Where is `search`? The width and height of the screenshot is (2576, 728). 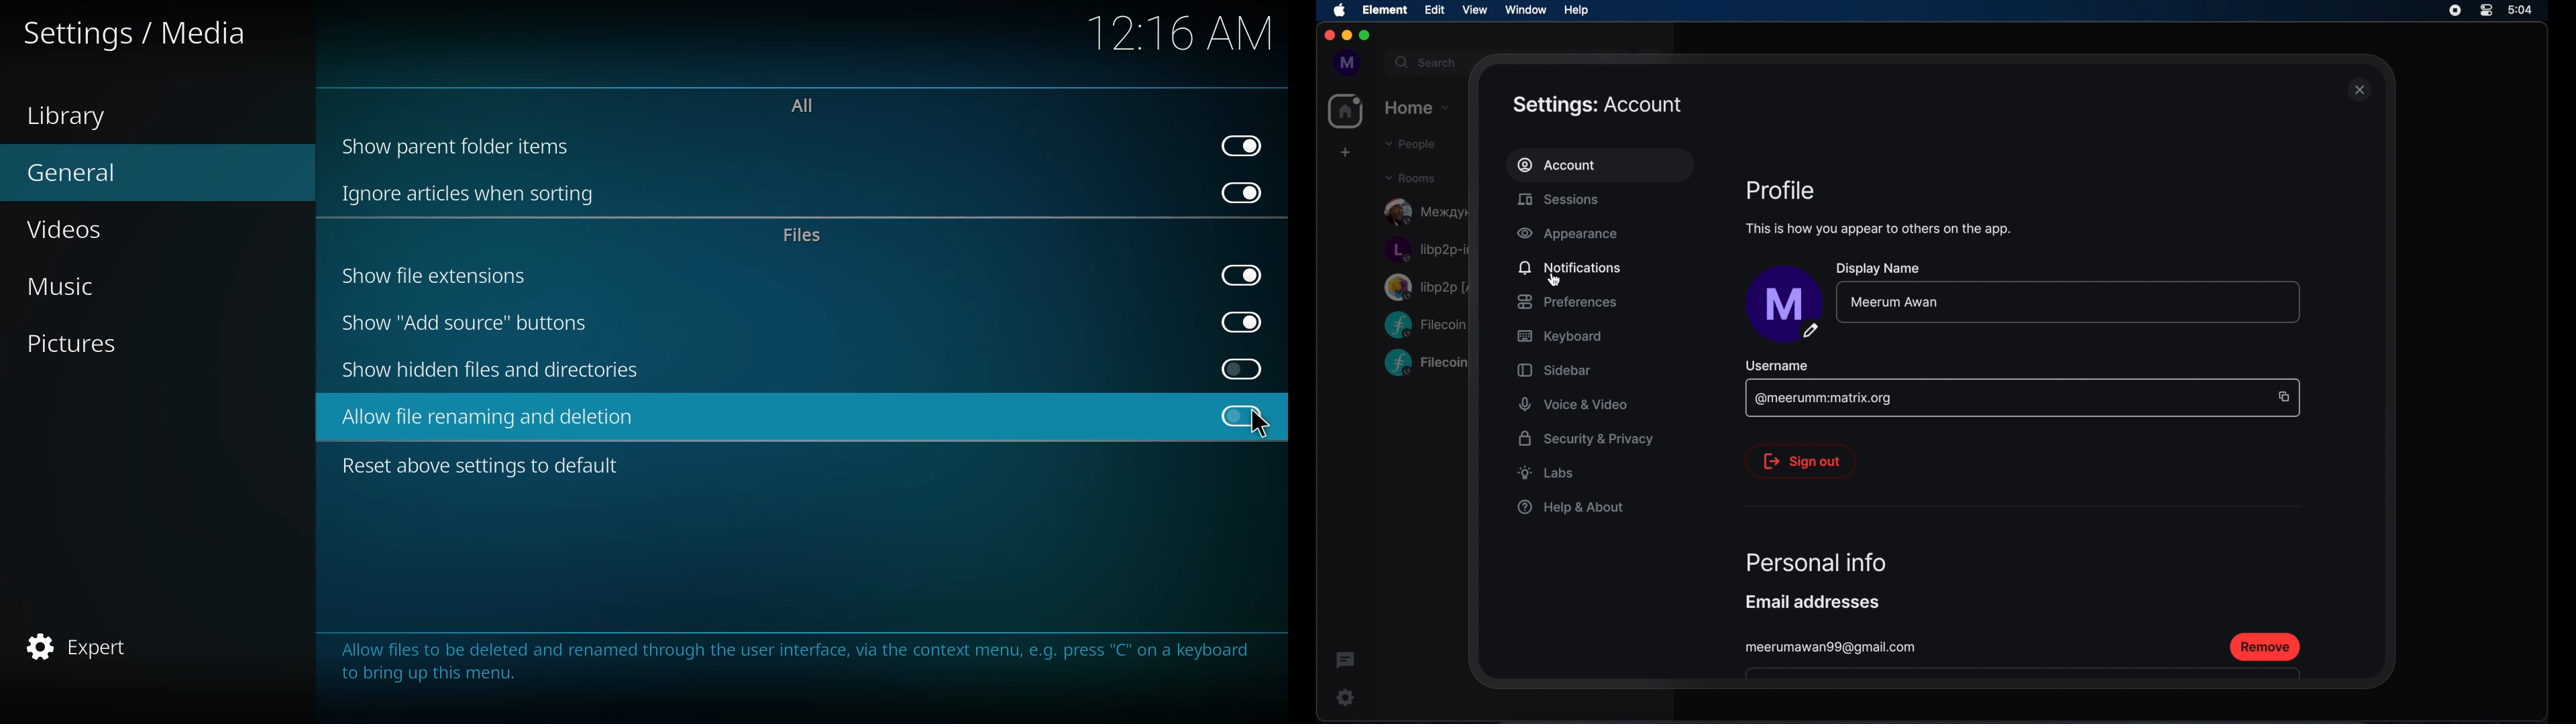
search is located at coordinates (1424, 60).